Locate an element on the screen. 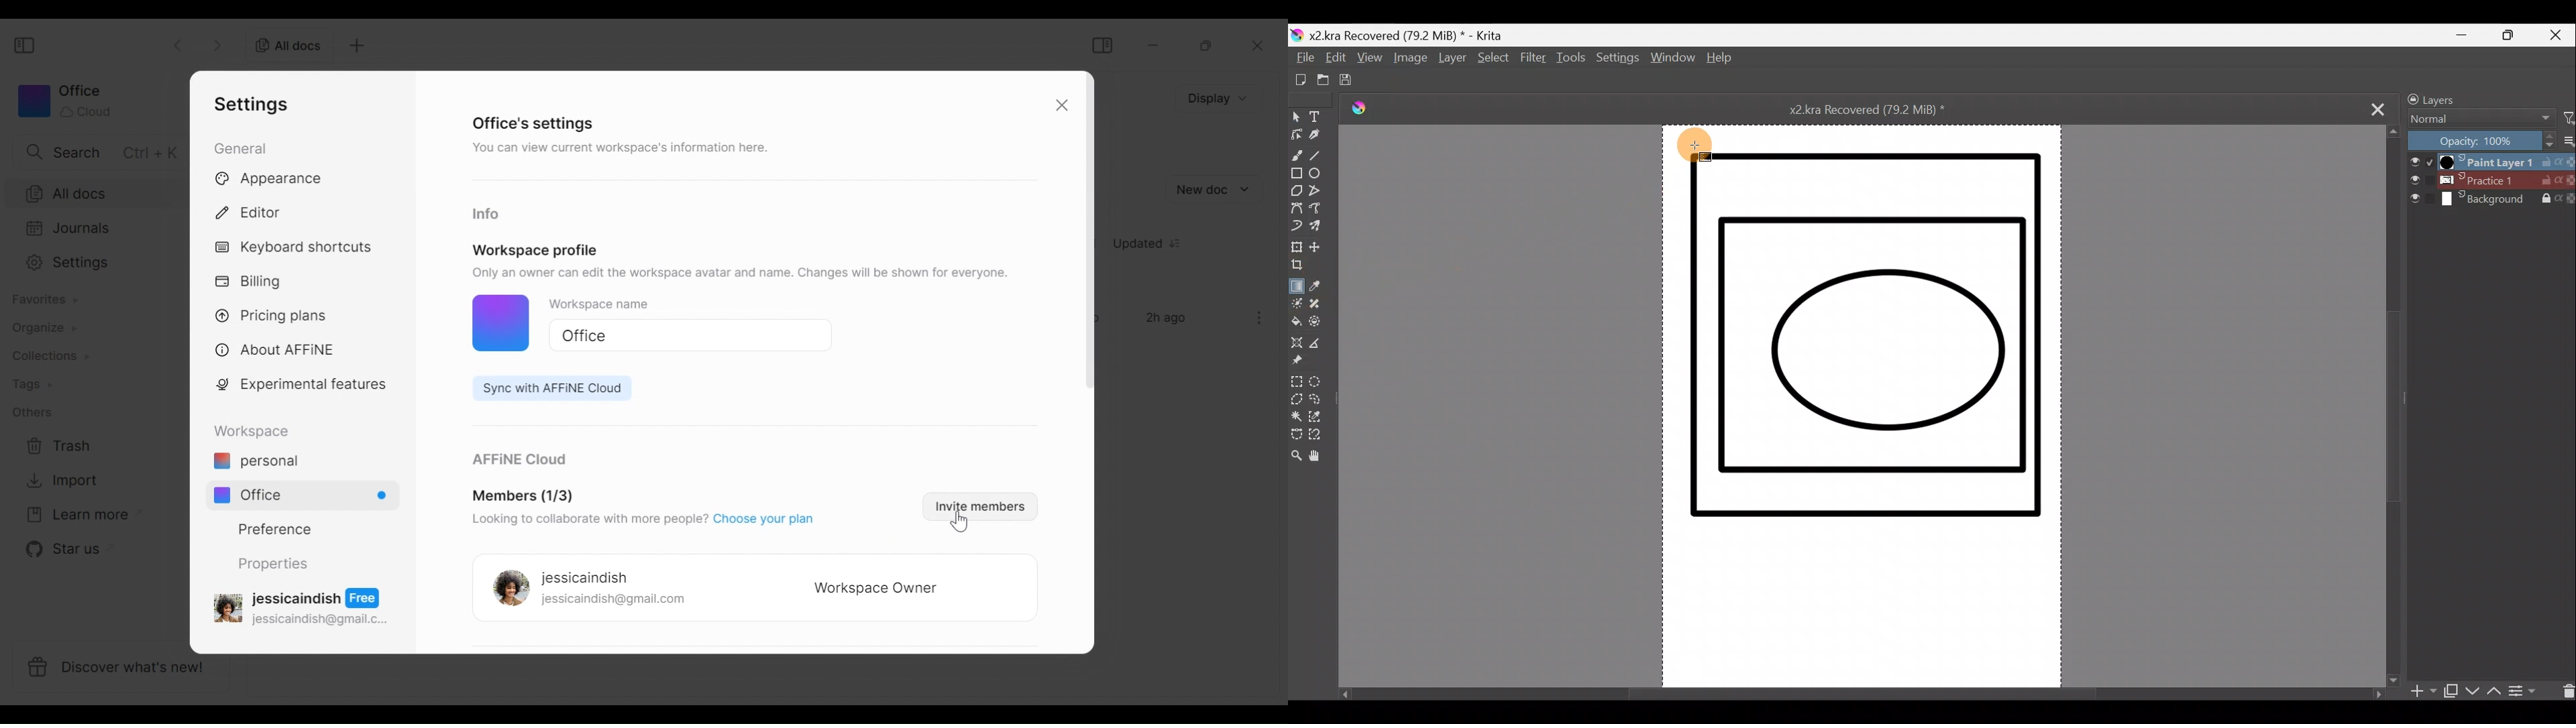 This screenshot has height=728, width=2576. Search is located at coordinates (99, 152).